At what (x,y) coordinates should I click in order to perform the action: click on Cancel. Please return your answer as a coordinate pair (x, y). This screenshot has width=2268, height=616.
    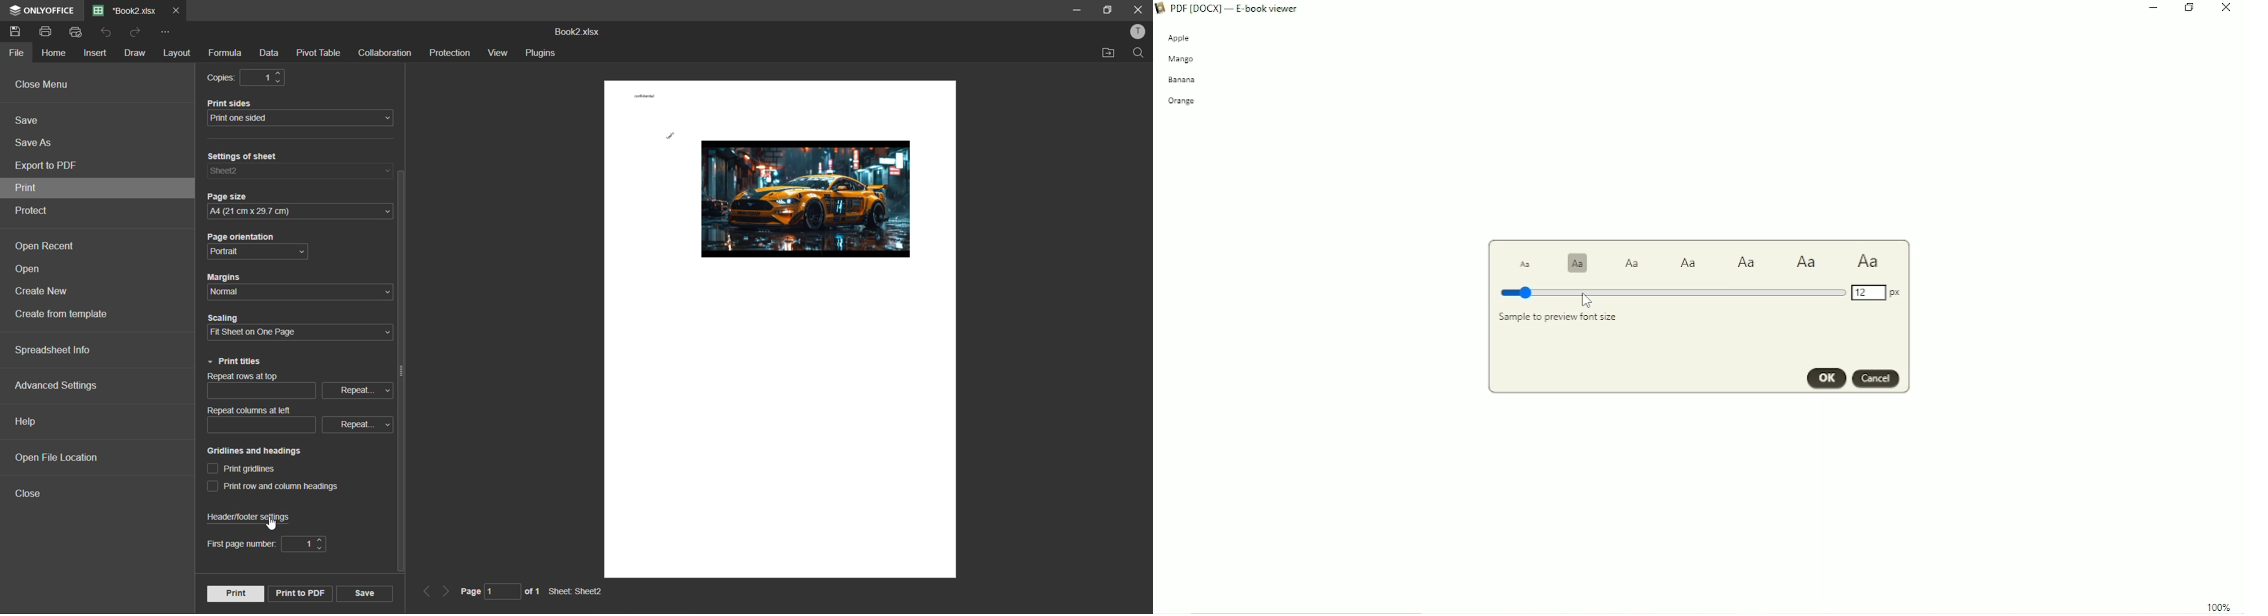
    Looking at the image, I should click on (1875, 379).